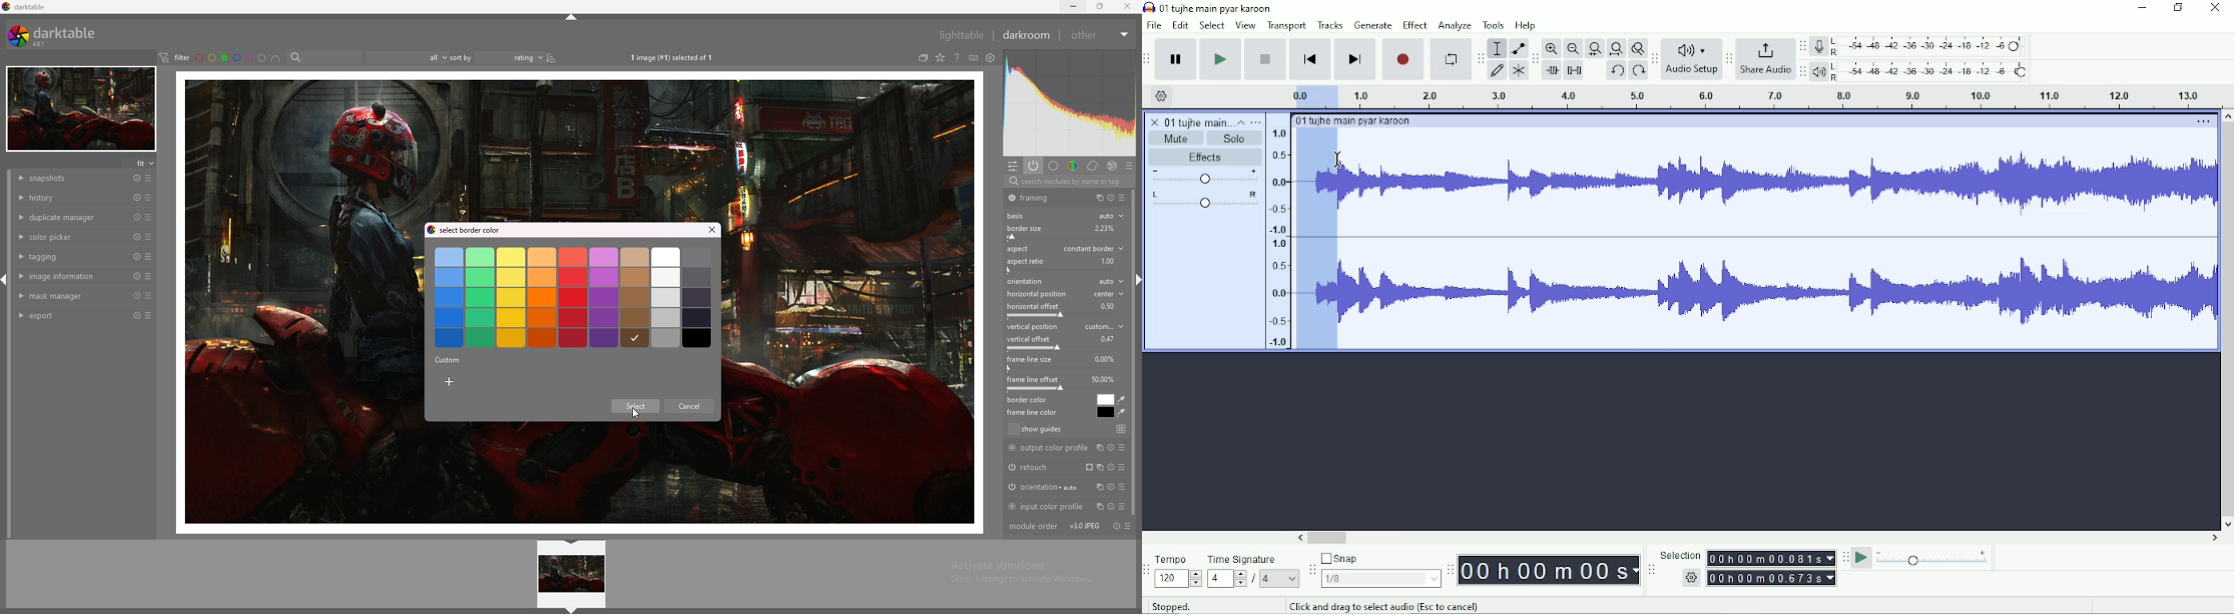  I want to click on frame line size bar, so click(1060, 369).